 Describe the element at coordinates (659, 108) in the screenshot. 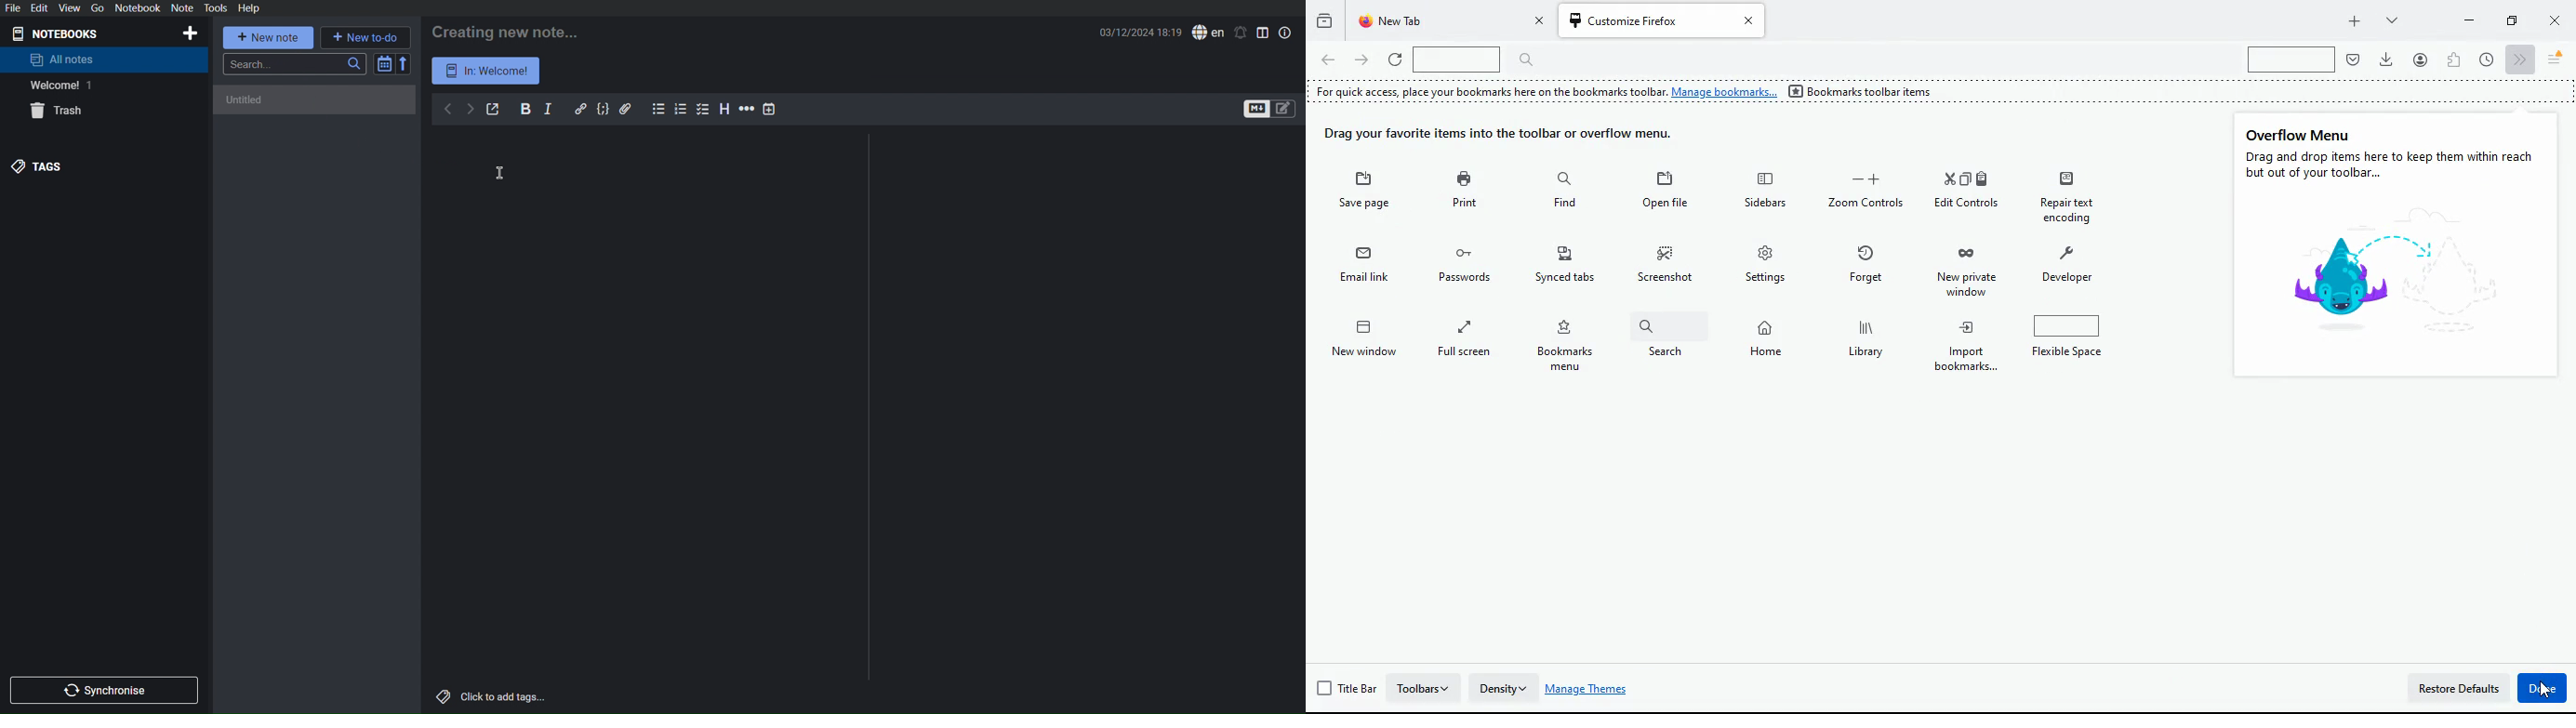

I see `` at that location.